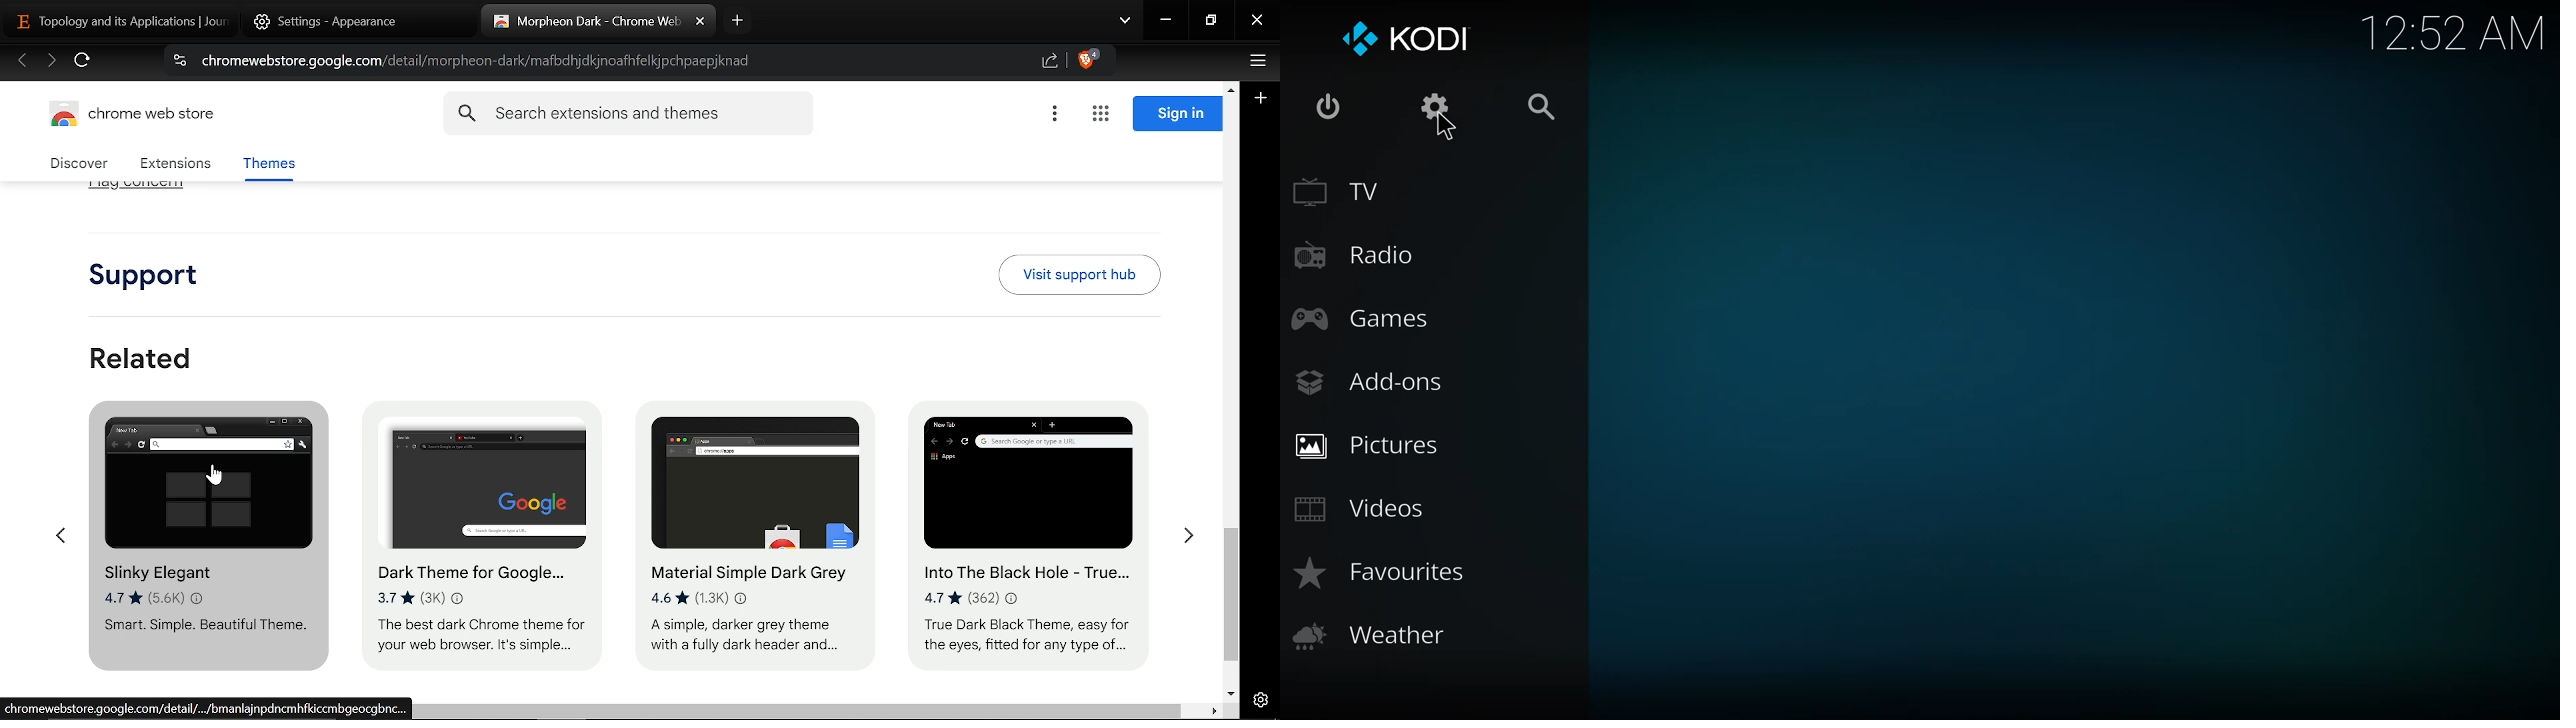 The height and width of the screenshot is (728, 2576). What do you see at coordinates (1363, 506) in the screenshot?
I see `videos` at bounding box center [1363, 506].